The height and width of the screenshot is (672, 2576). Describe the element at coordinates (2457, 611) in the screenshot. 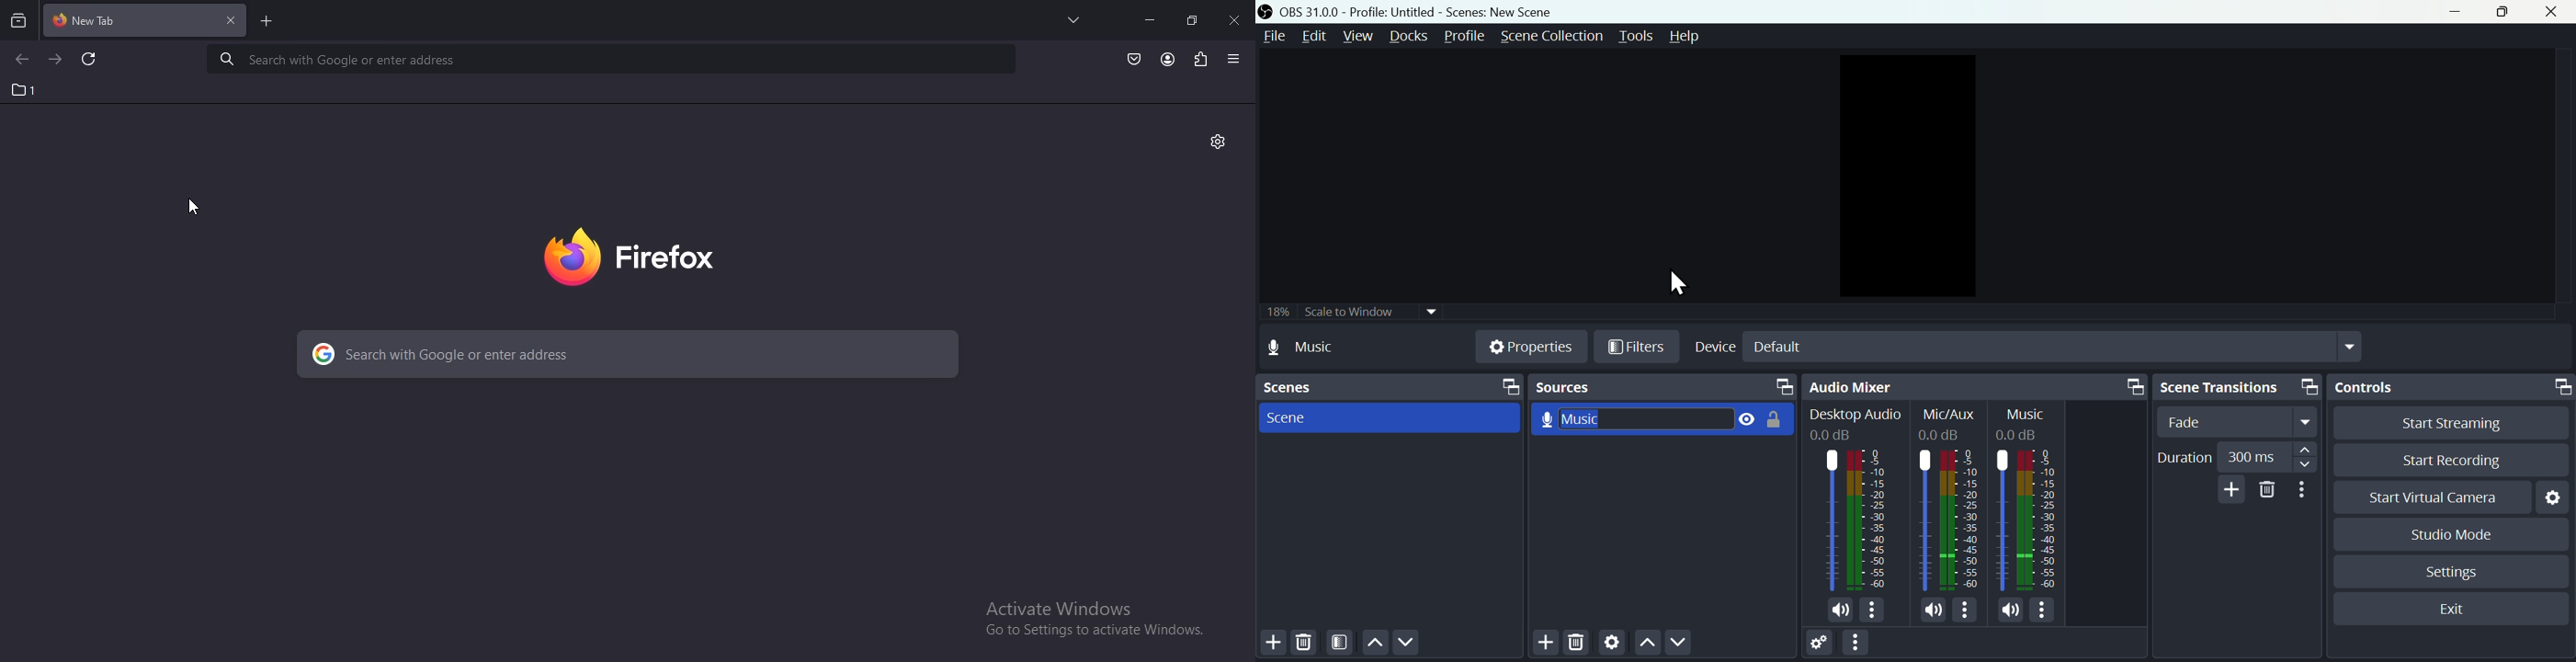

I see `Exit` at that location.